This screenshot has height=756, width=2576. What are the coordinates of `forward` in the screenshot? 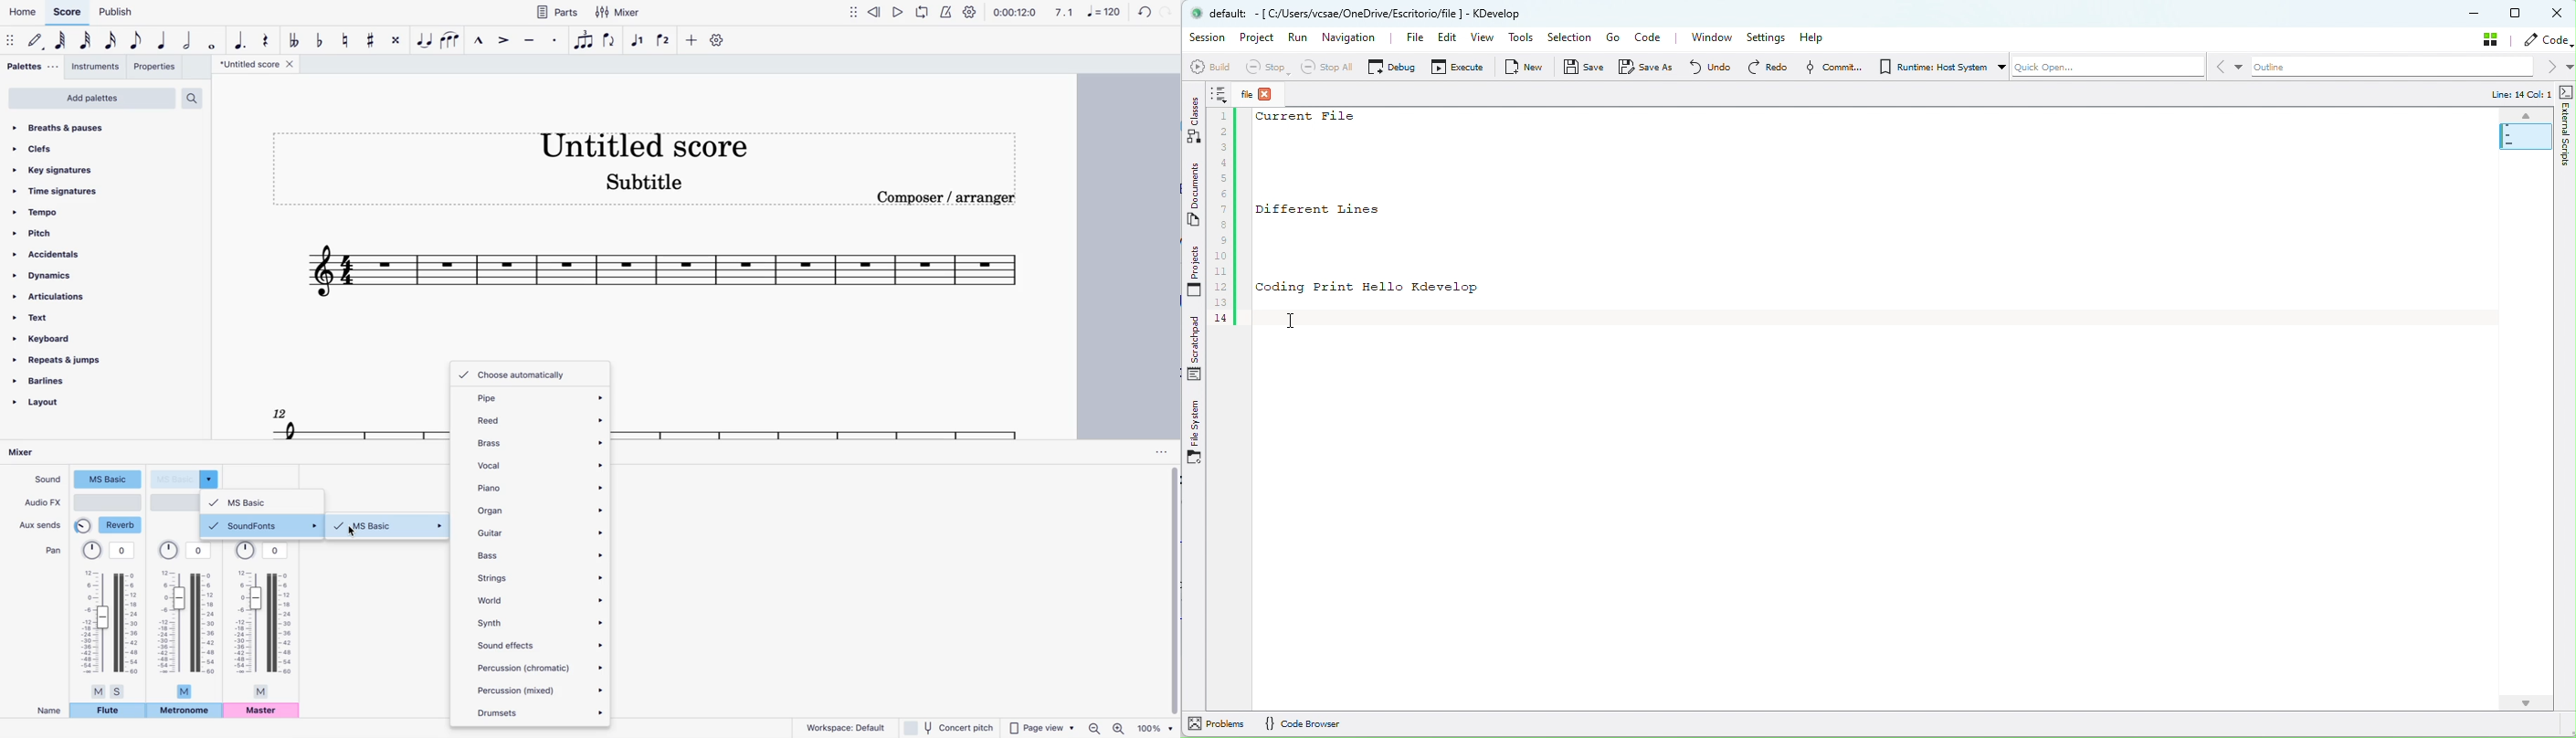 It's located at (1170, 11).